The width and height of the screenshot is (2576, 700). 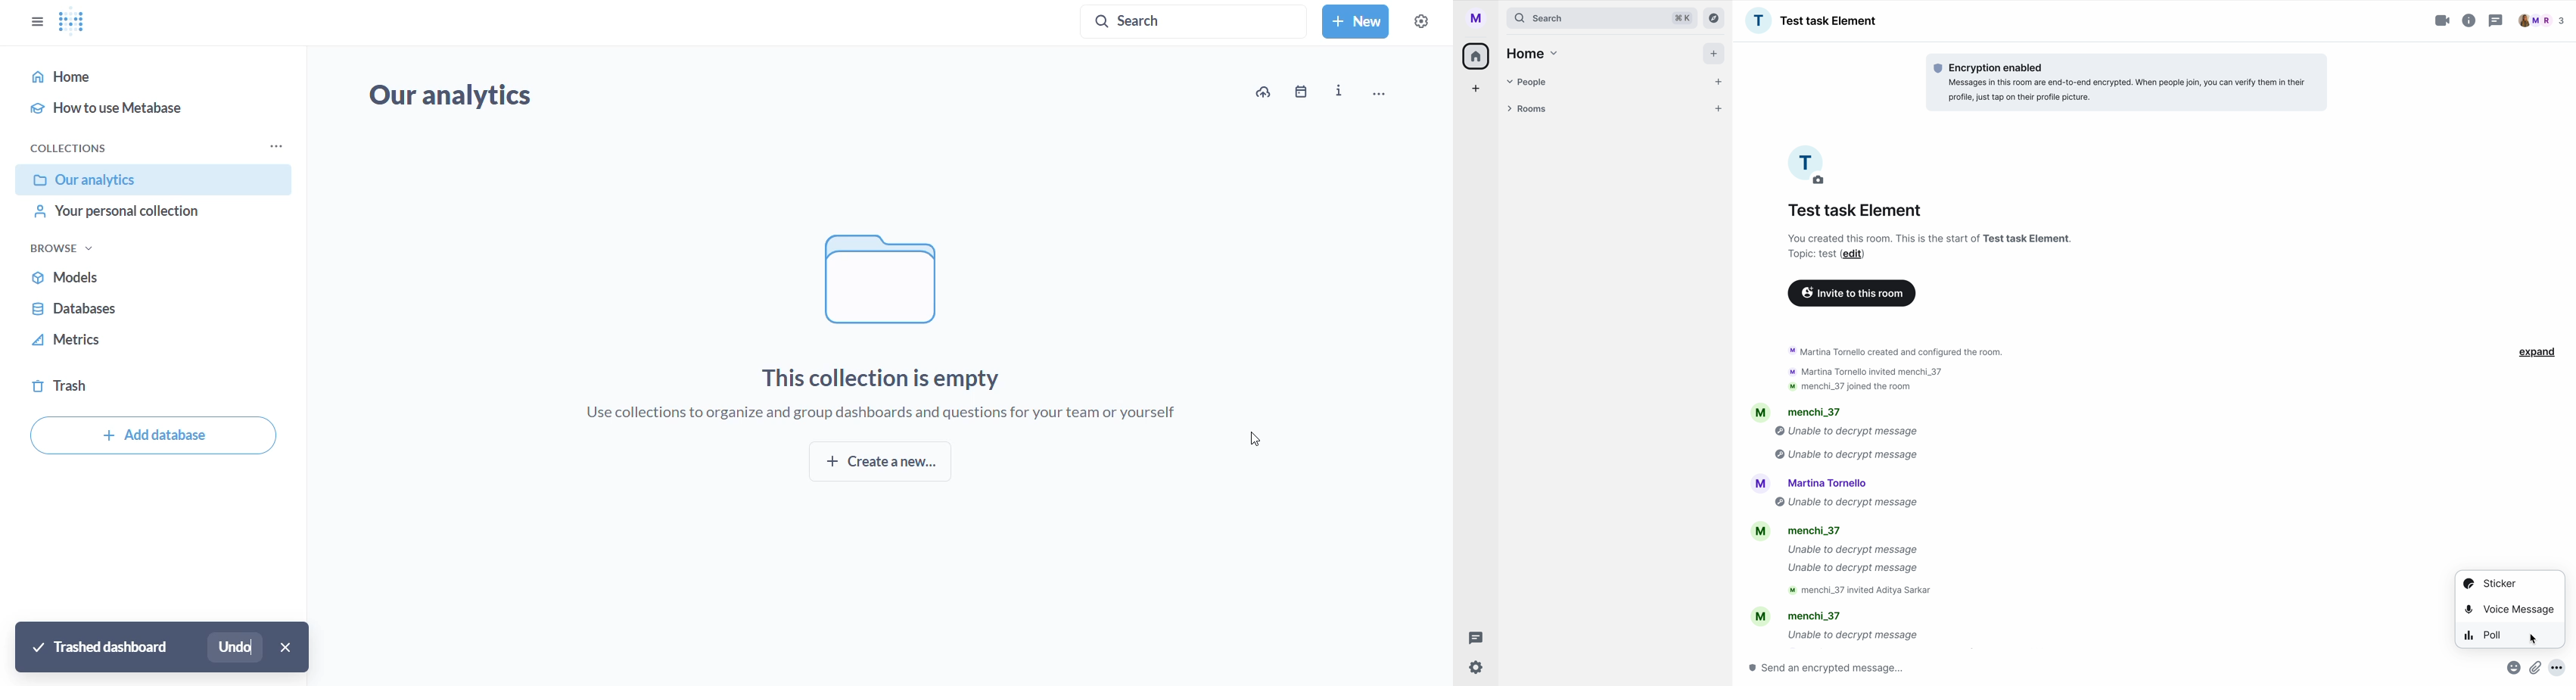 What do you see at coordinates (120, 383) in the screenshot?
I see `trash` at bounding box center [120, 383].